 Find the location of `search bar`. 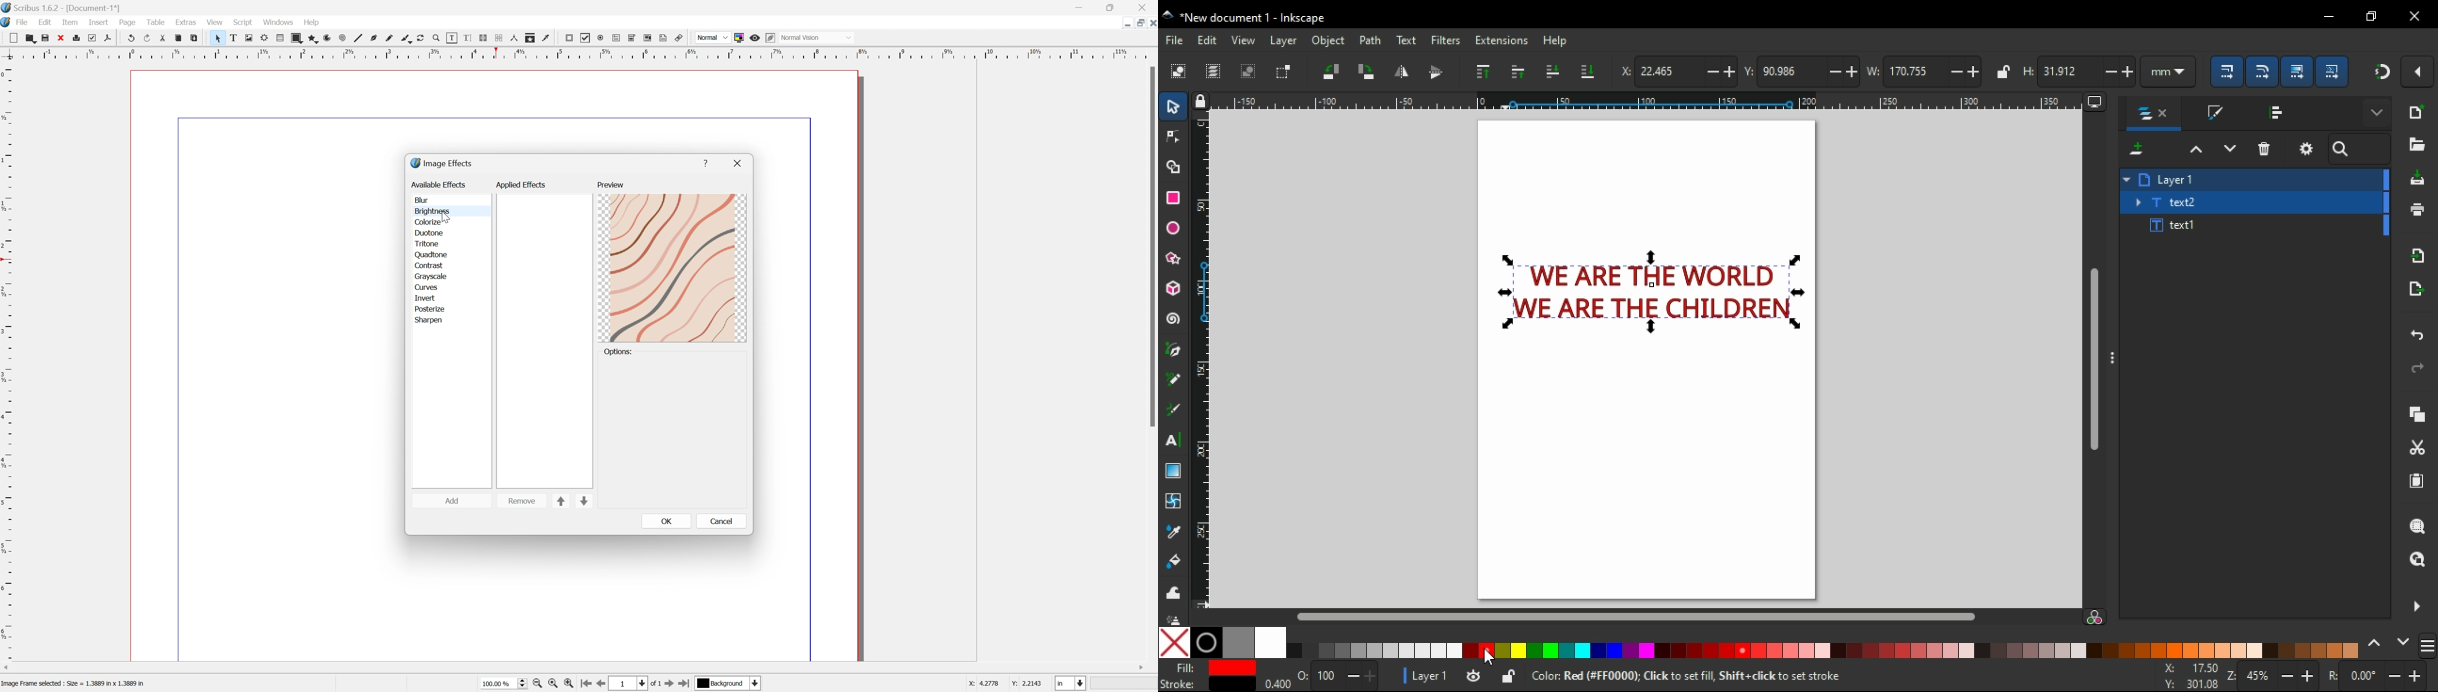

search bar is located at coordinates (2359, 149).